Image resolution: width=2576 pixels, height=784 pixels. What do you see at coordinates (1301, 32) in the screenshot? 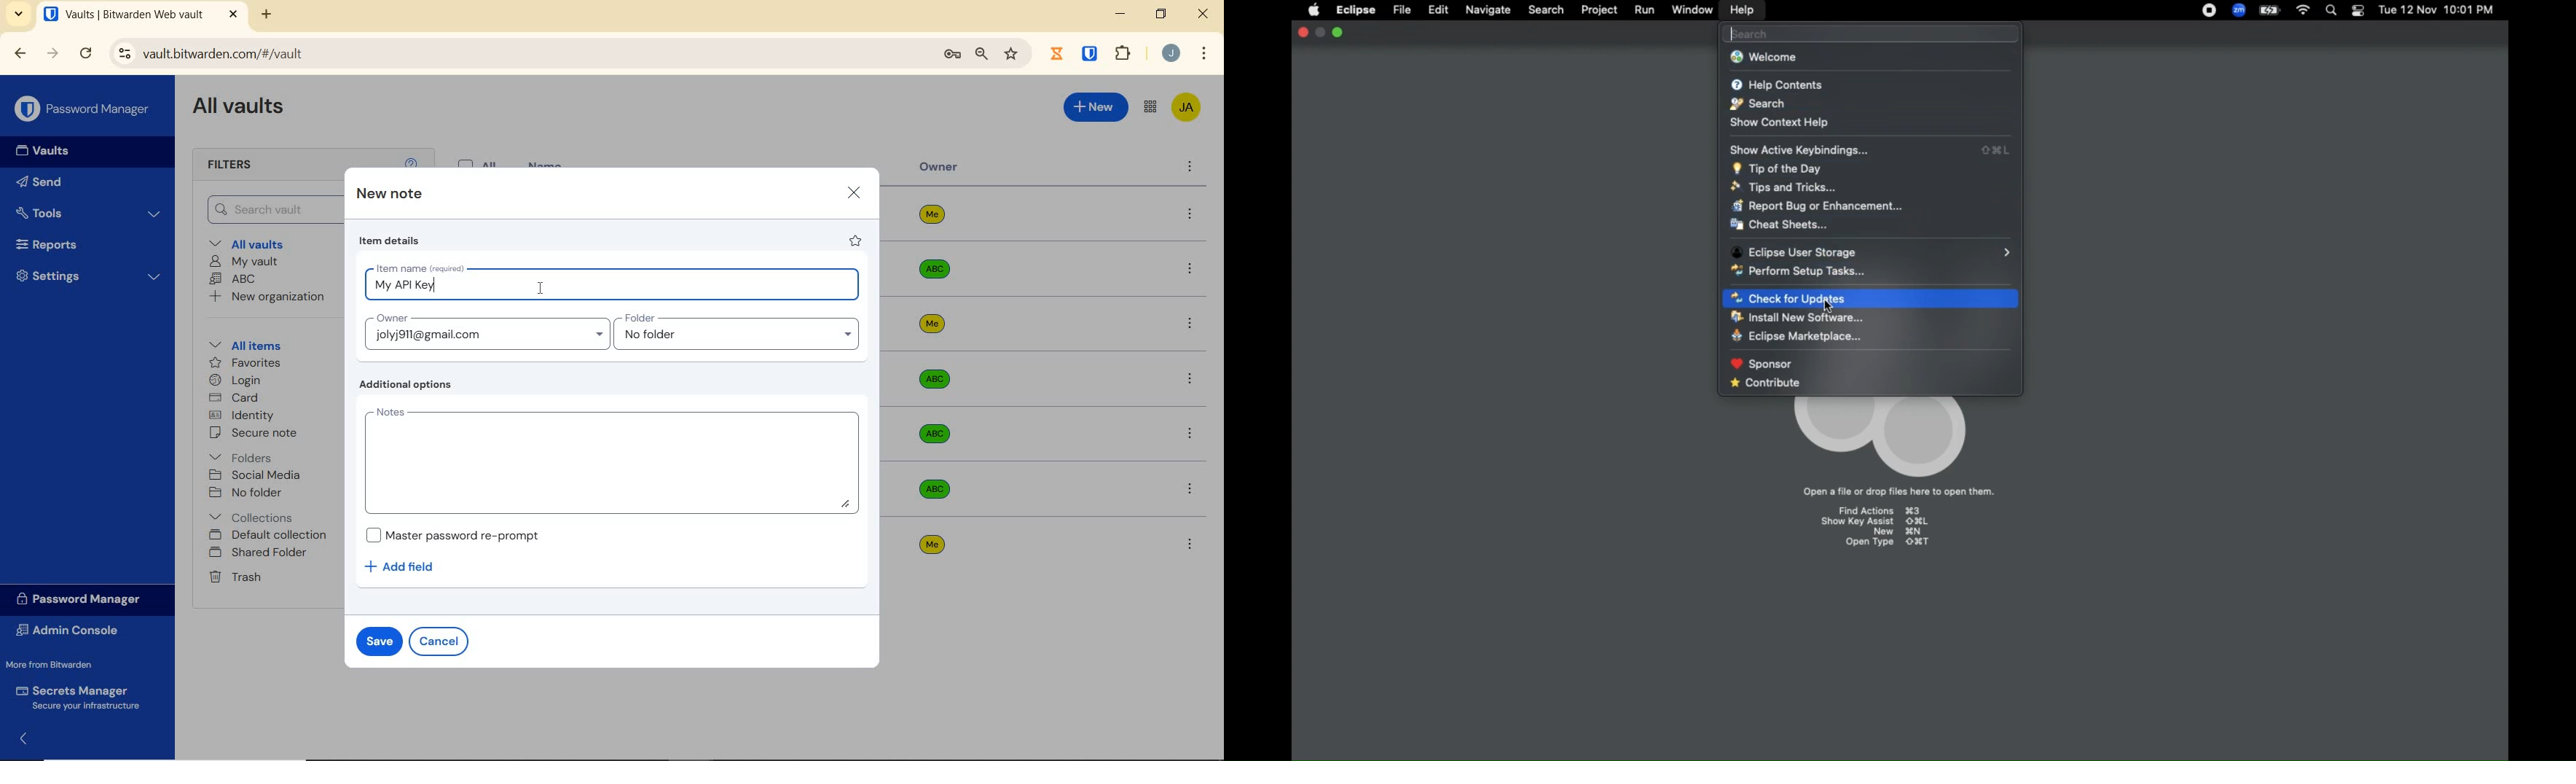
I see `Close` at bounding box center [1301, 32].